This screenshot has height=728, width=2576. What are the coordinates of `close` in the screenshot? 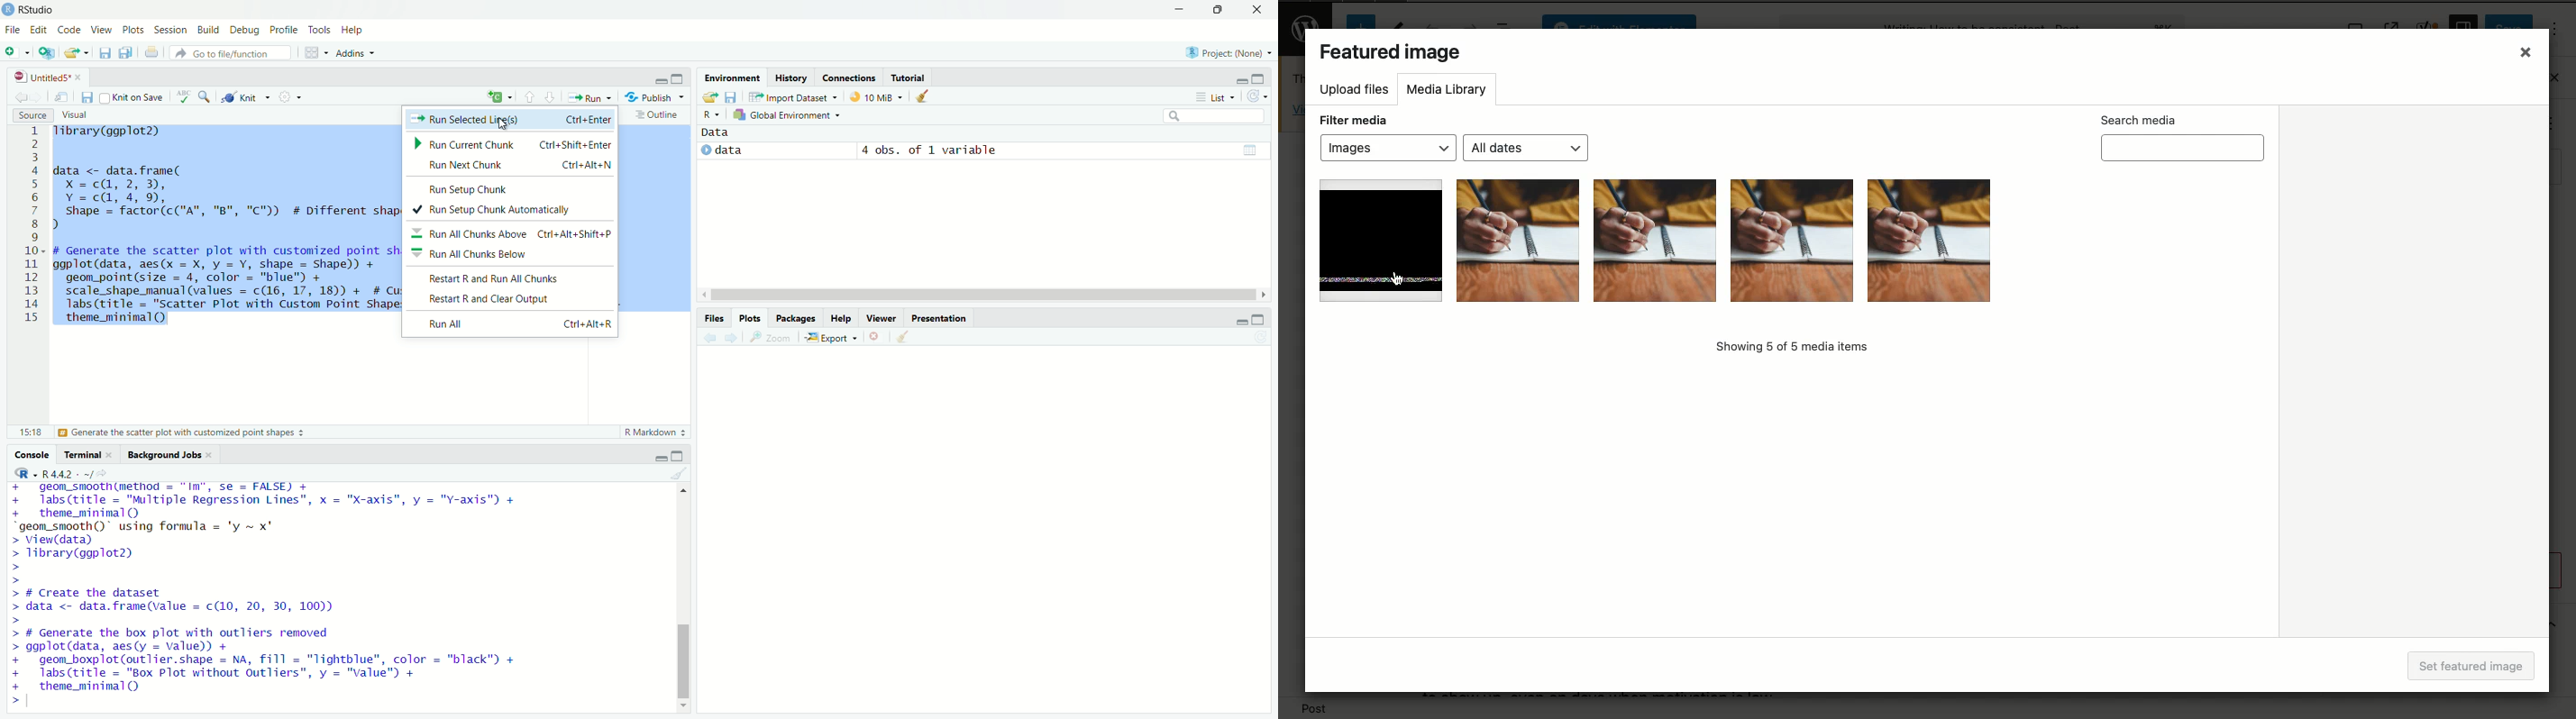 It's located at (79, 77).